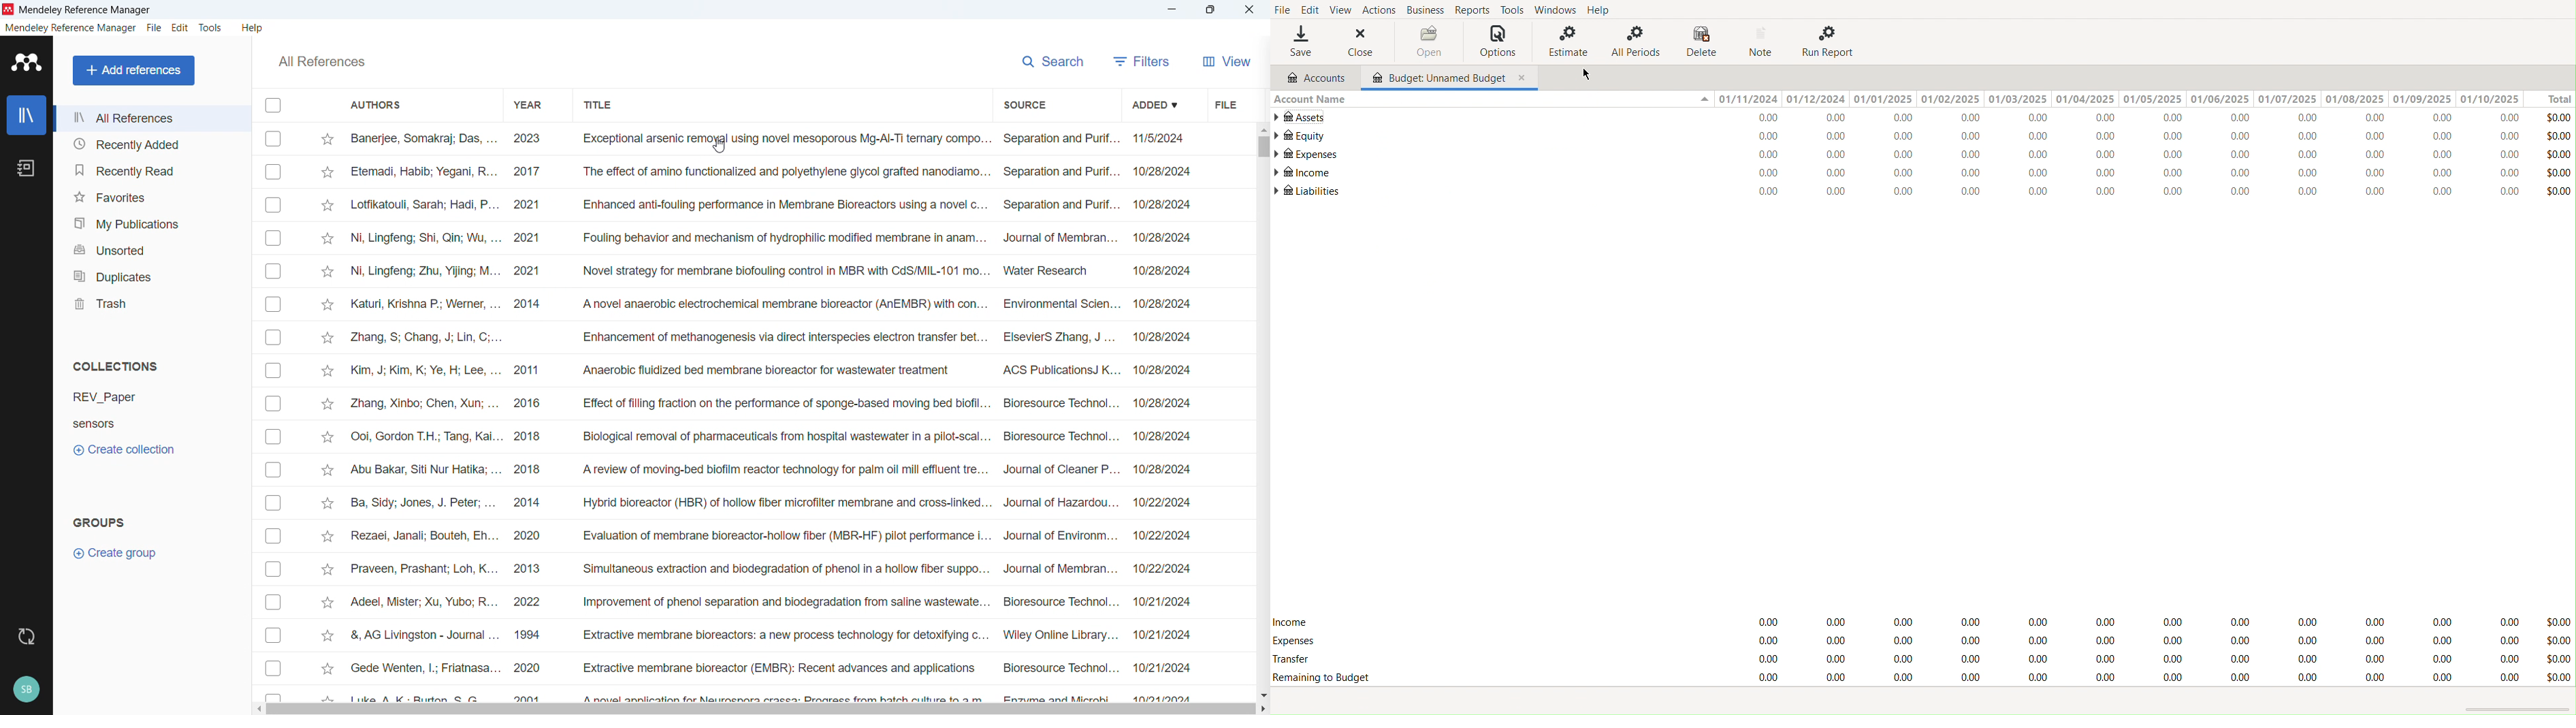  I want to click on 10/28/2024, so click(1176, 439).